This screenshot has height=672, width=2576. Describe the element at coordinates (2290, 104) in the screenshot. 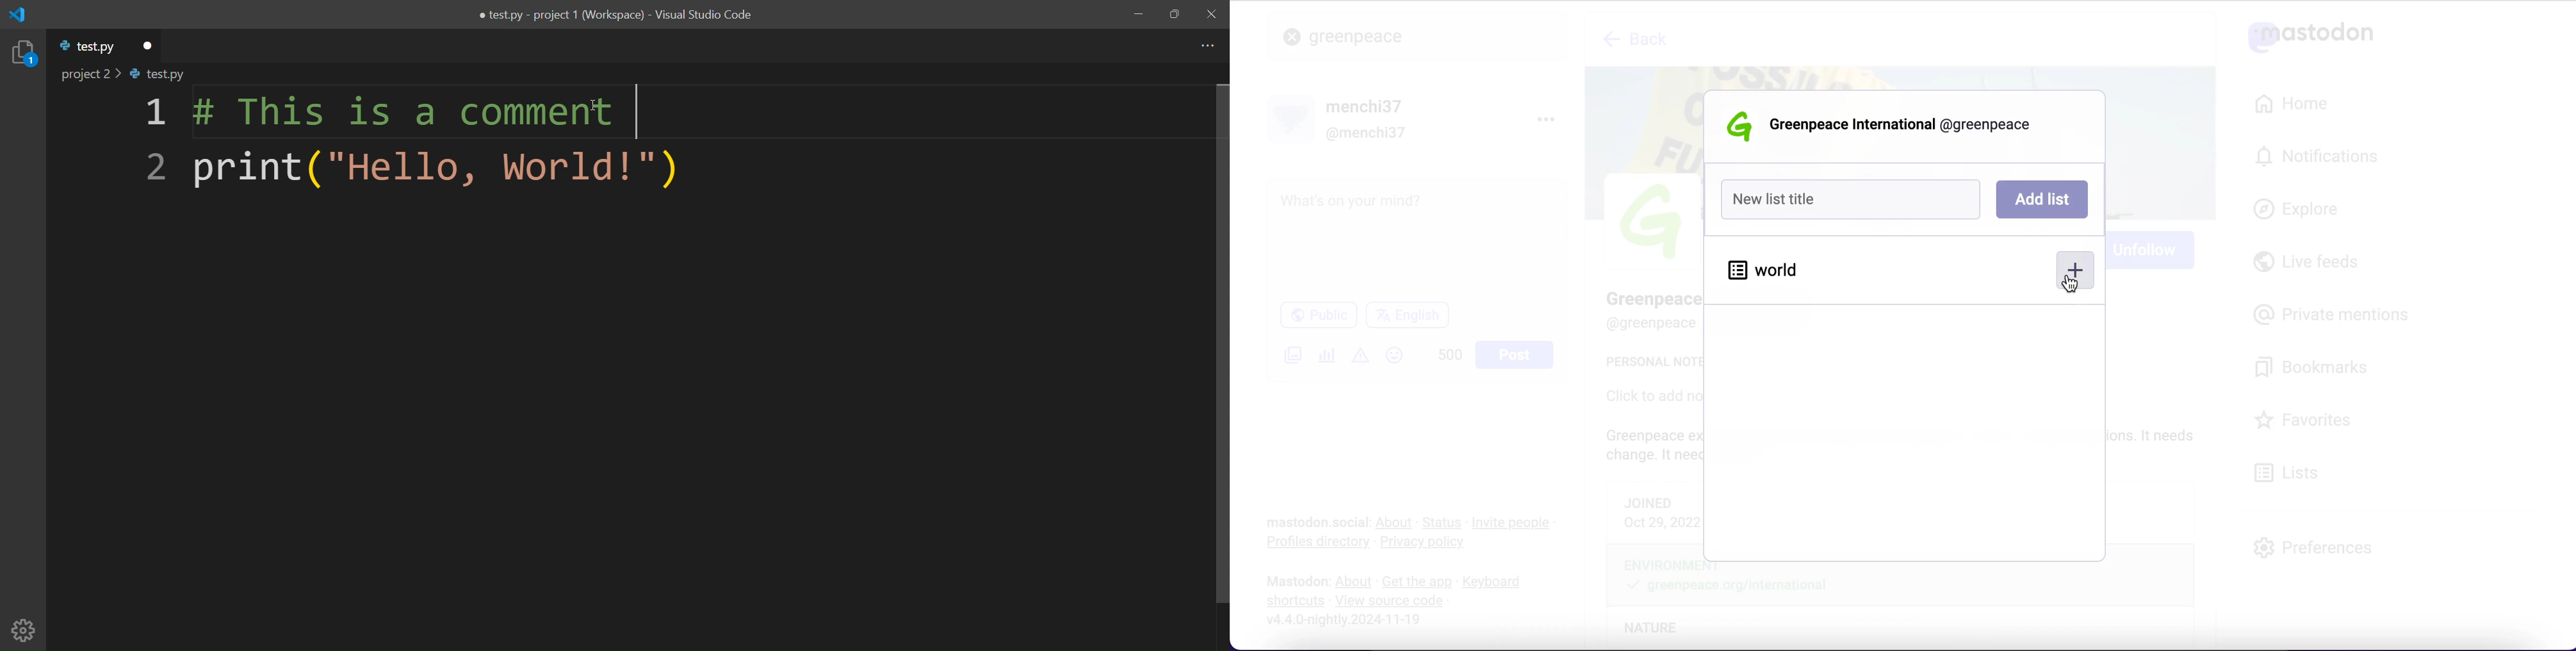

I see `home` at that location.